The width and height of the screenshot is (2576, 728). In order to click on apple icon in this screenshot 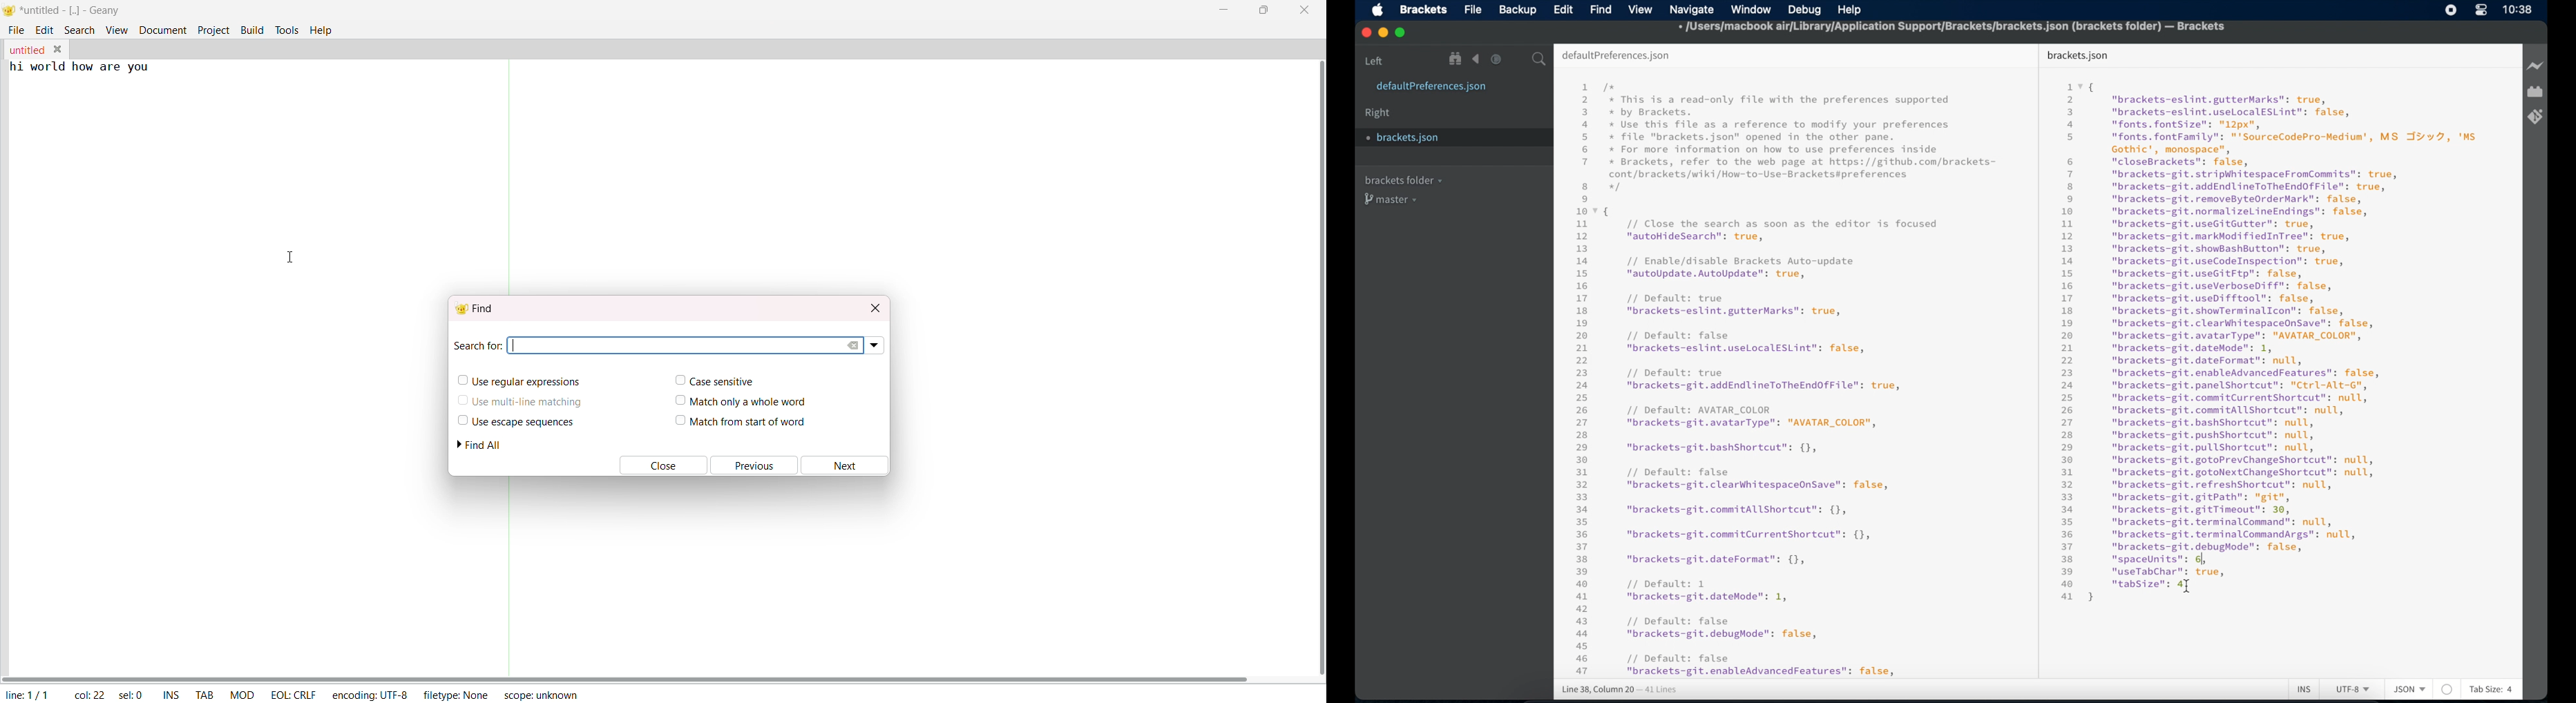, I will do `click(1378, 10)`.